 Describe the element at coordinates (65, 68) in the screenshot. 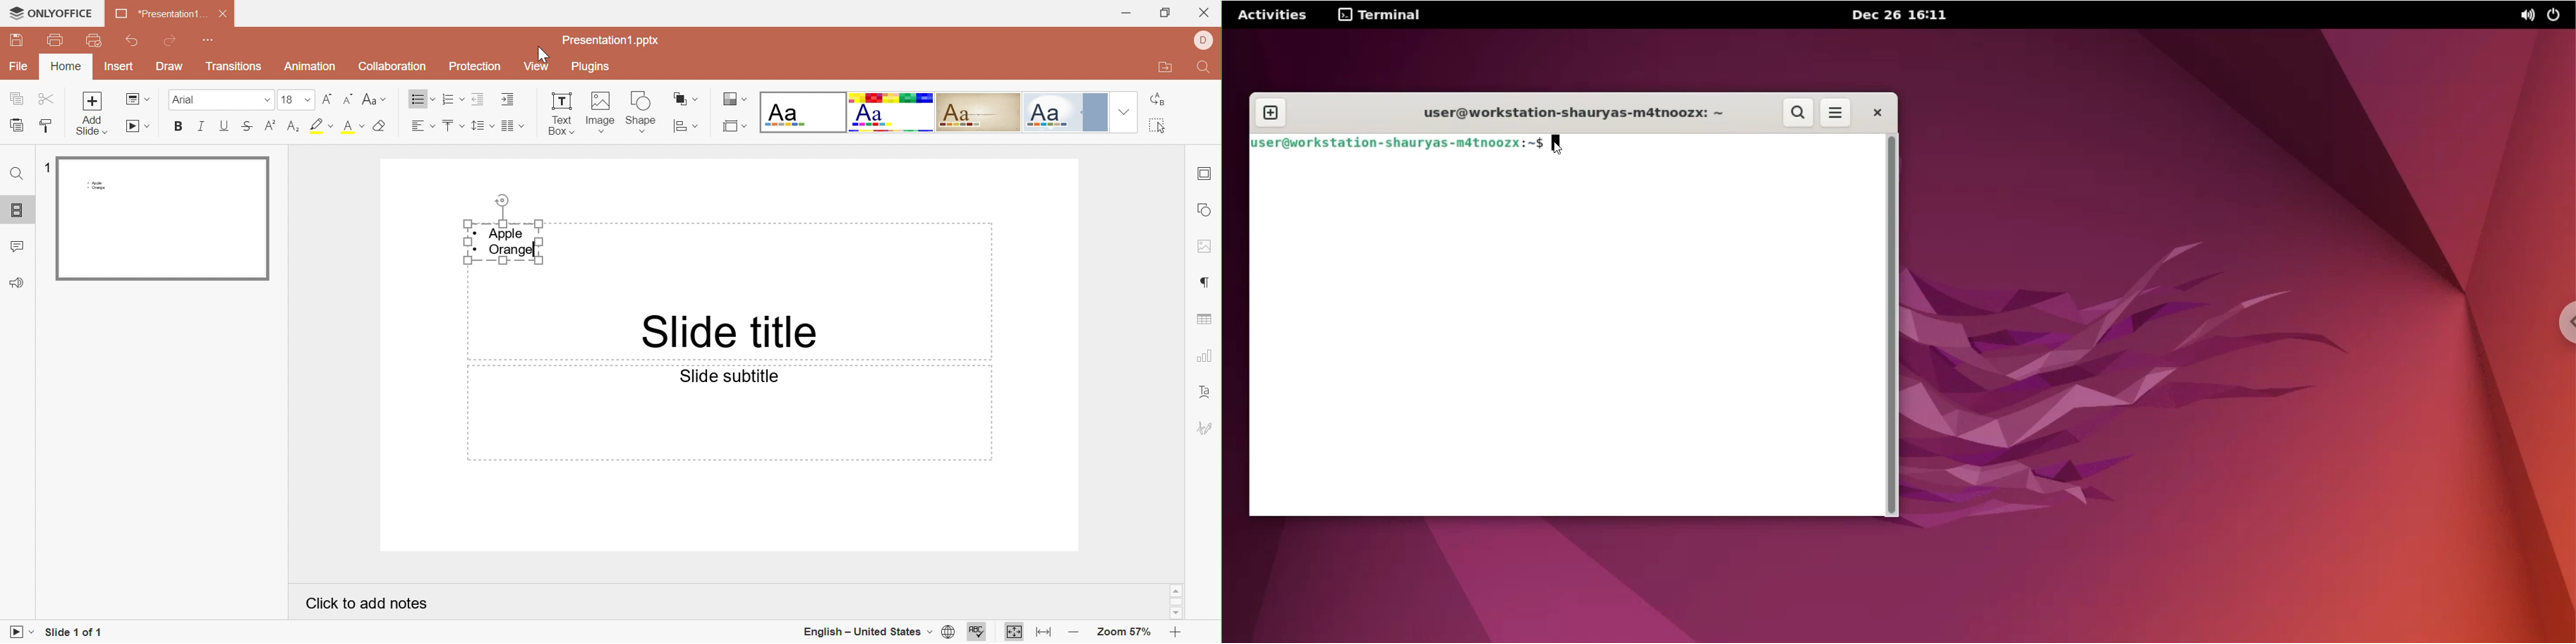

I see `Home` at that location.